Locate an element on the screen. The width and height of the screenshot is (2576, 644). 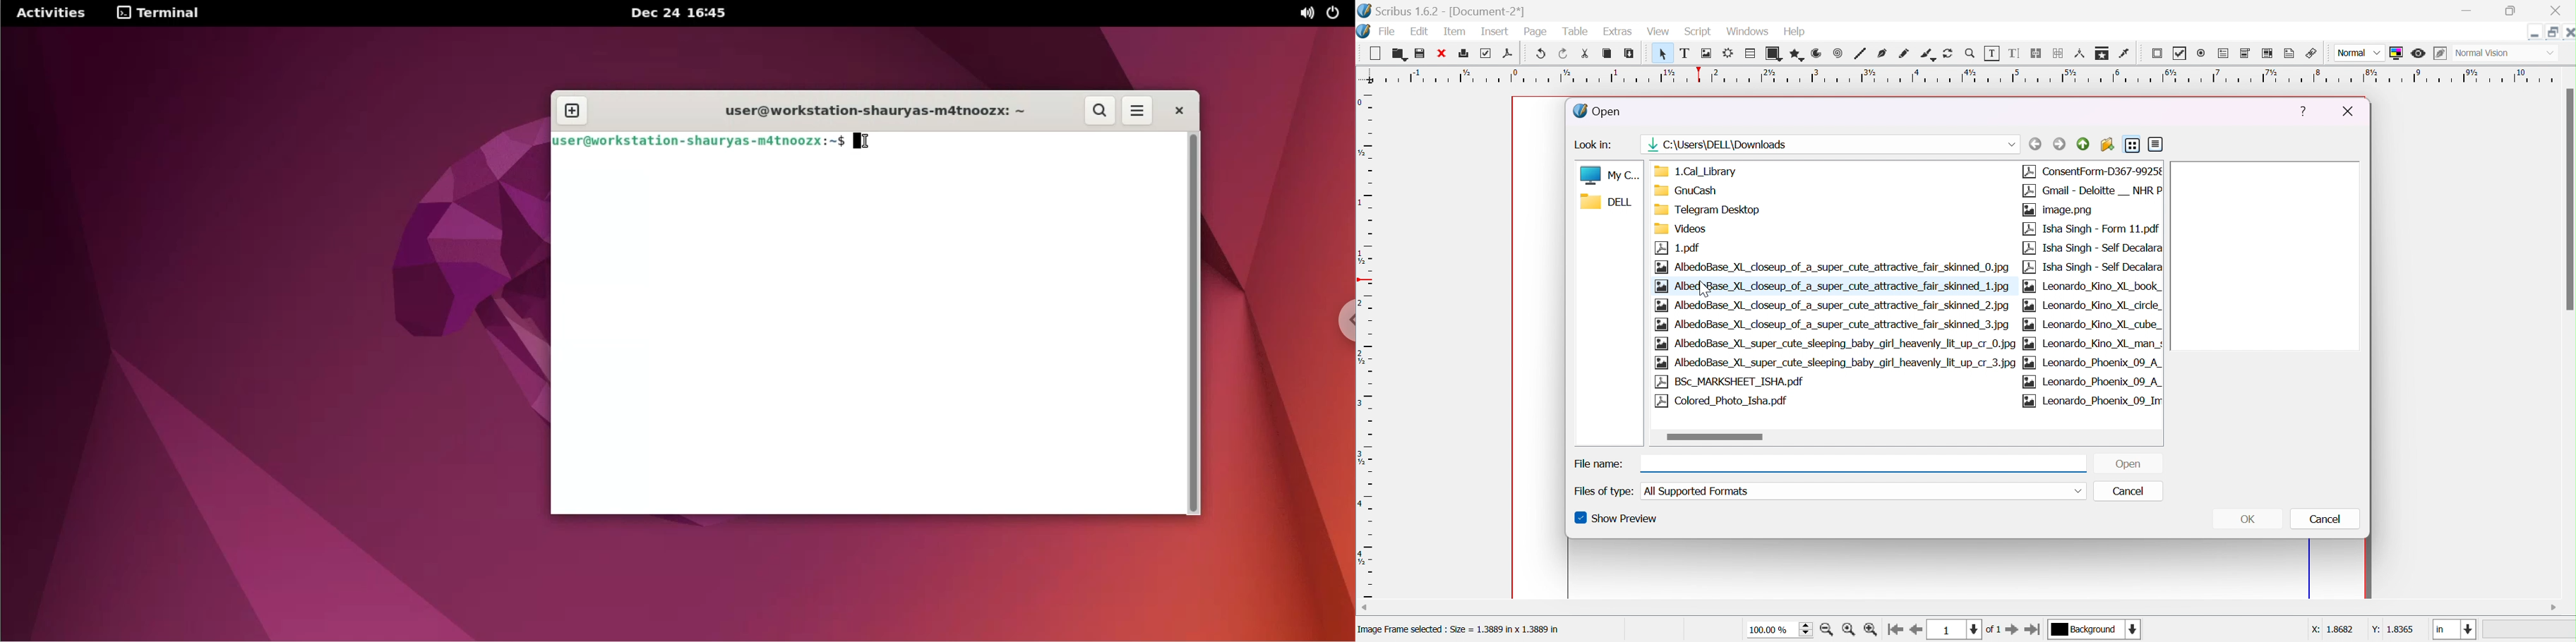
spiral is located at coordinates (1838, 52).